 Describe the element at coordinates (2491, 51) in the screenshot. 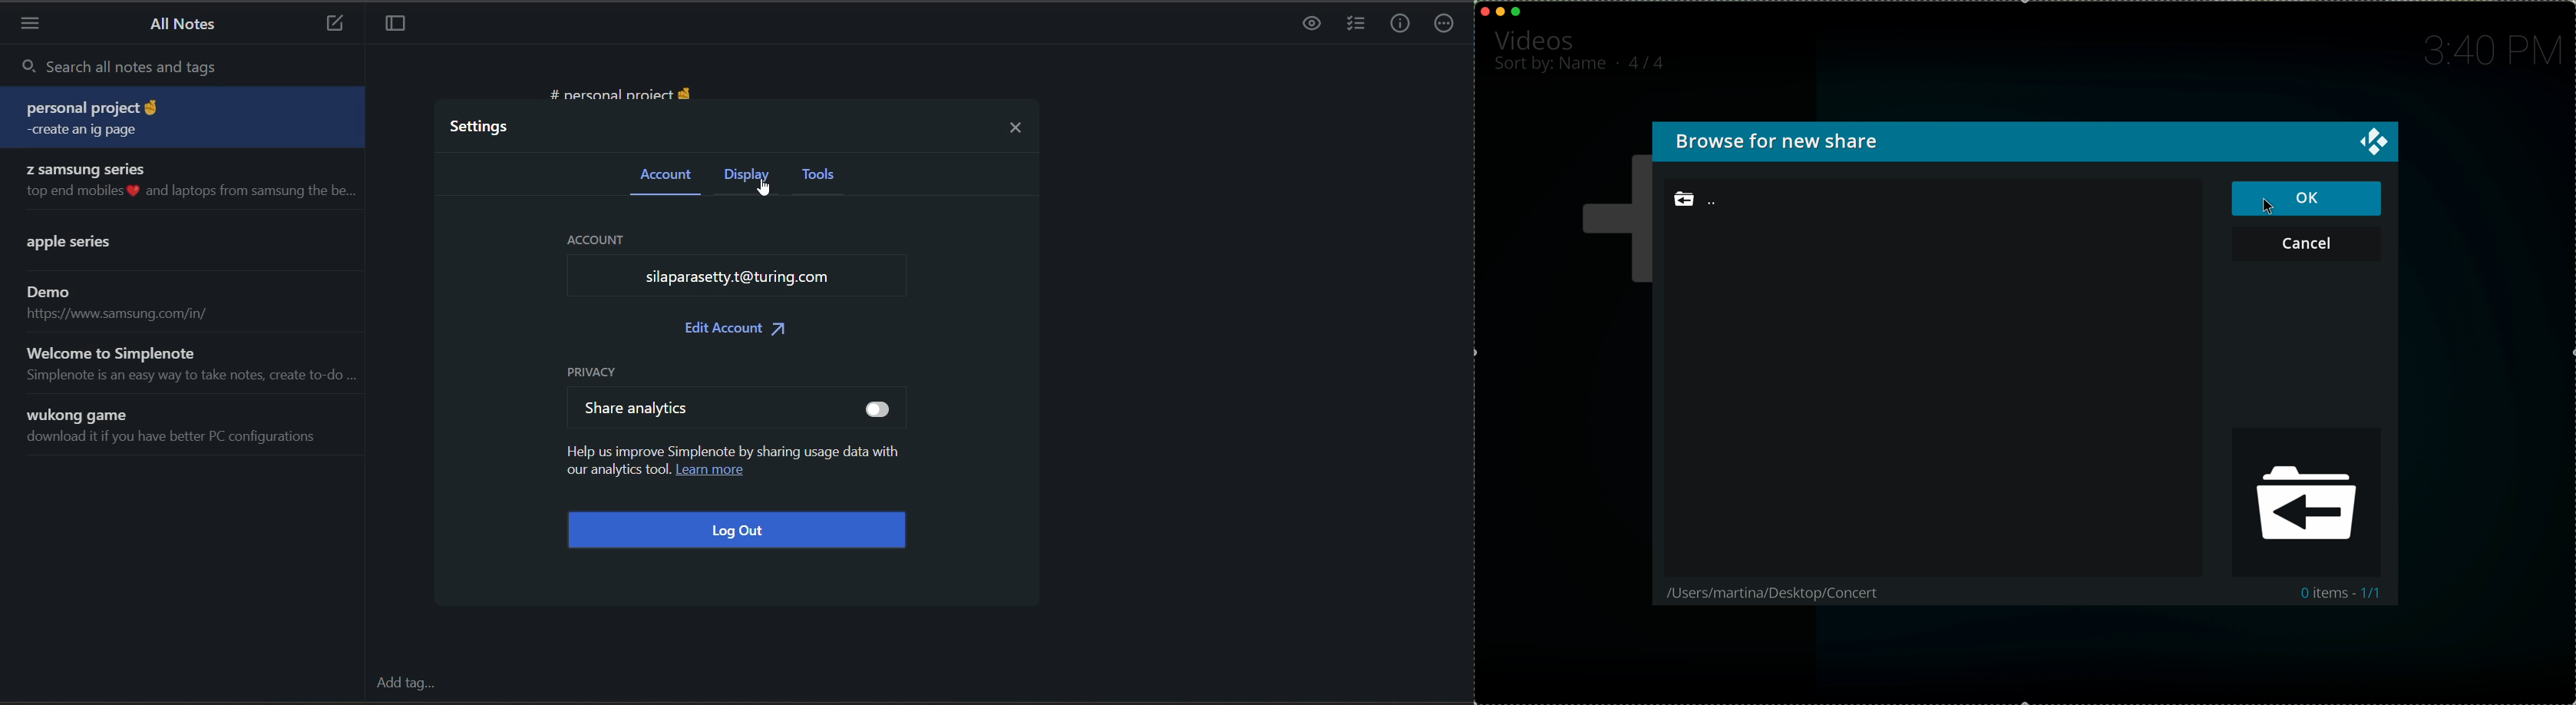

I see `time` at that location.